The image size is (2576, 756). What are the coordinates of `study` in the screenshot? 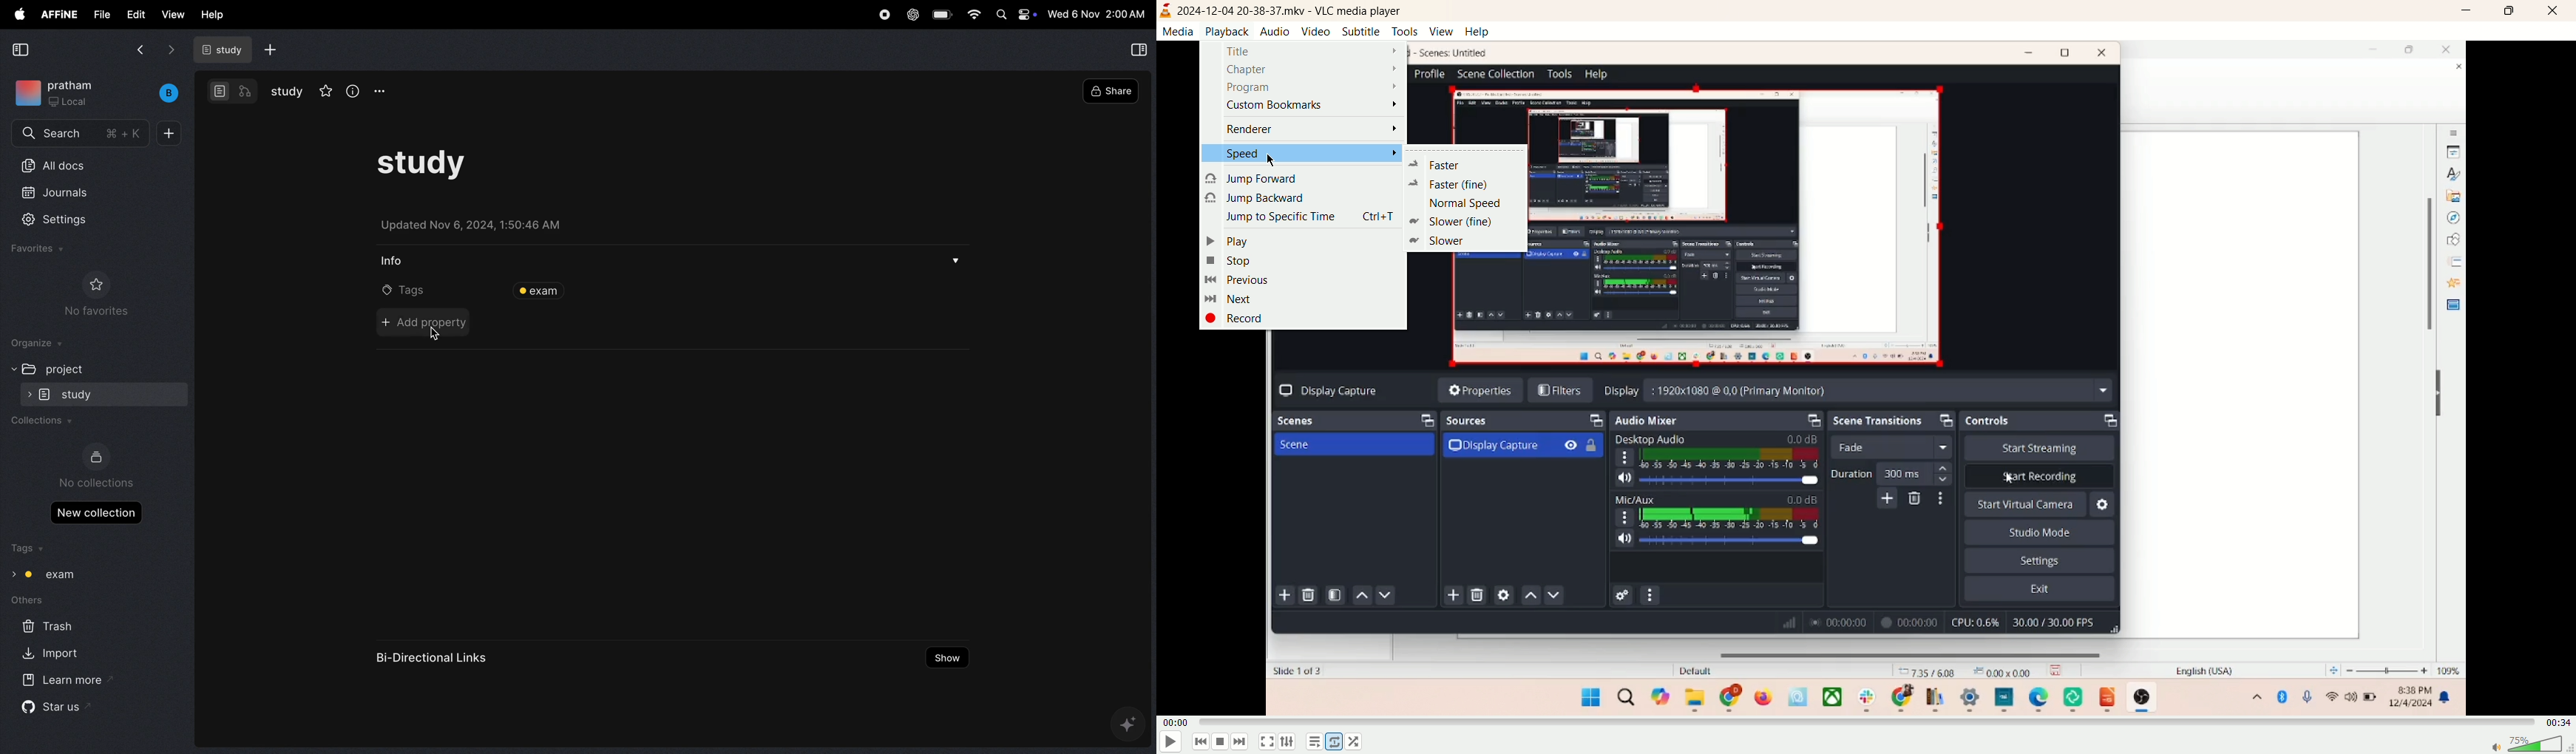 It's located at (104, 394).